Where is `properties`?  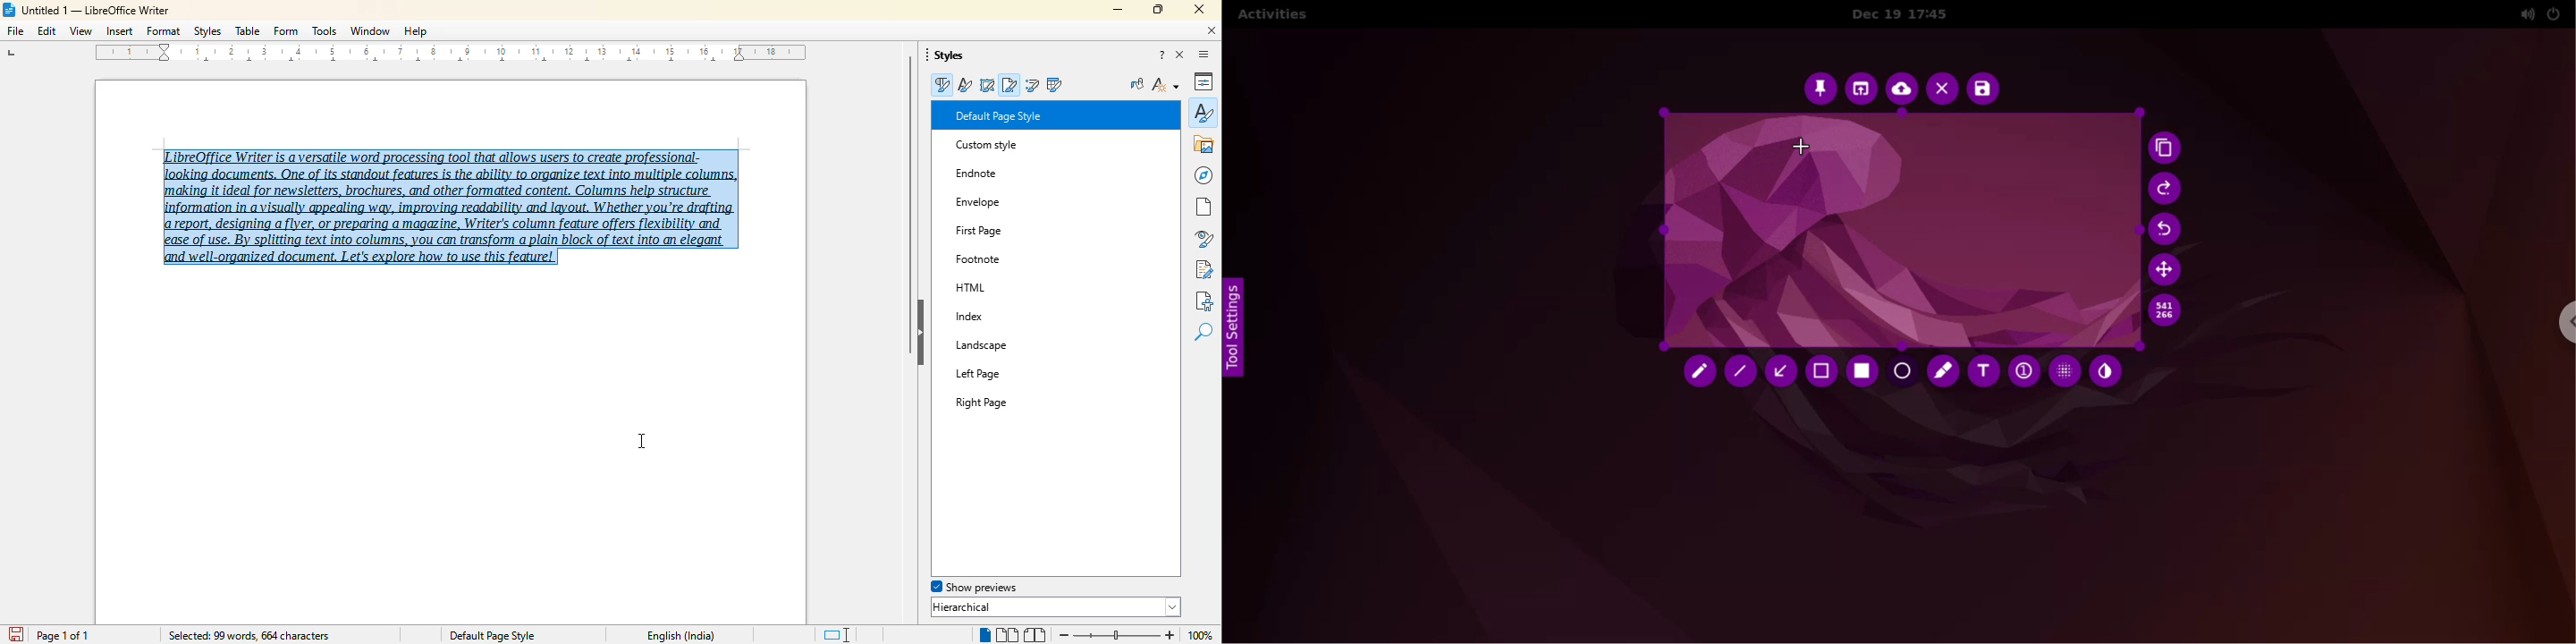
properties is located at coordinates (1205, 80).